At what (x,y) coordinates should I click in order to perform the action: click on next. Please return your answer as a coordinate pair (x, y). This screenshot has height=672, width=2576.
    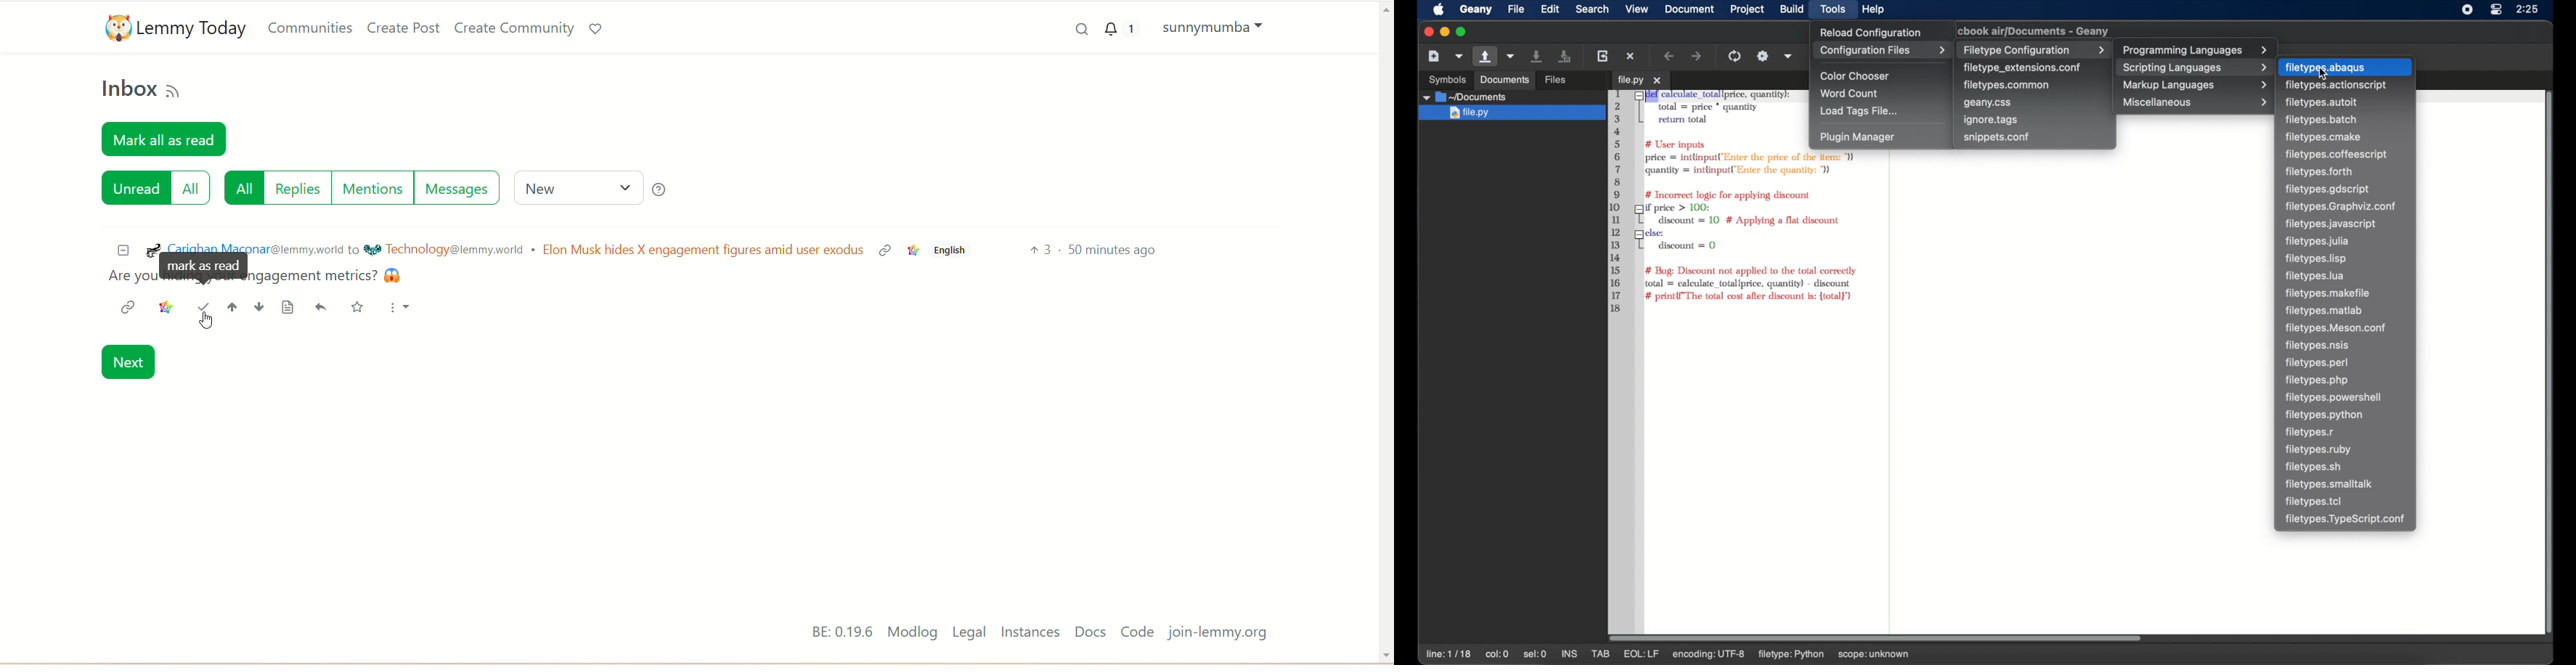
    Looking at the image, I should click on (132, 361).